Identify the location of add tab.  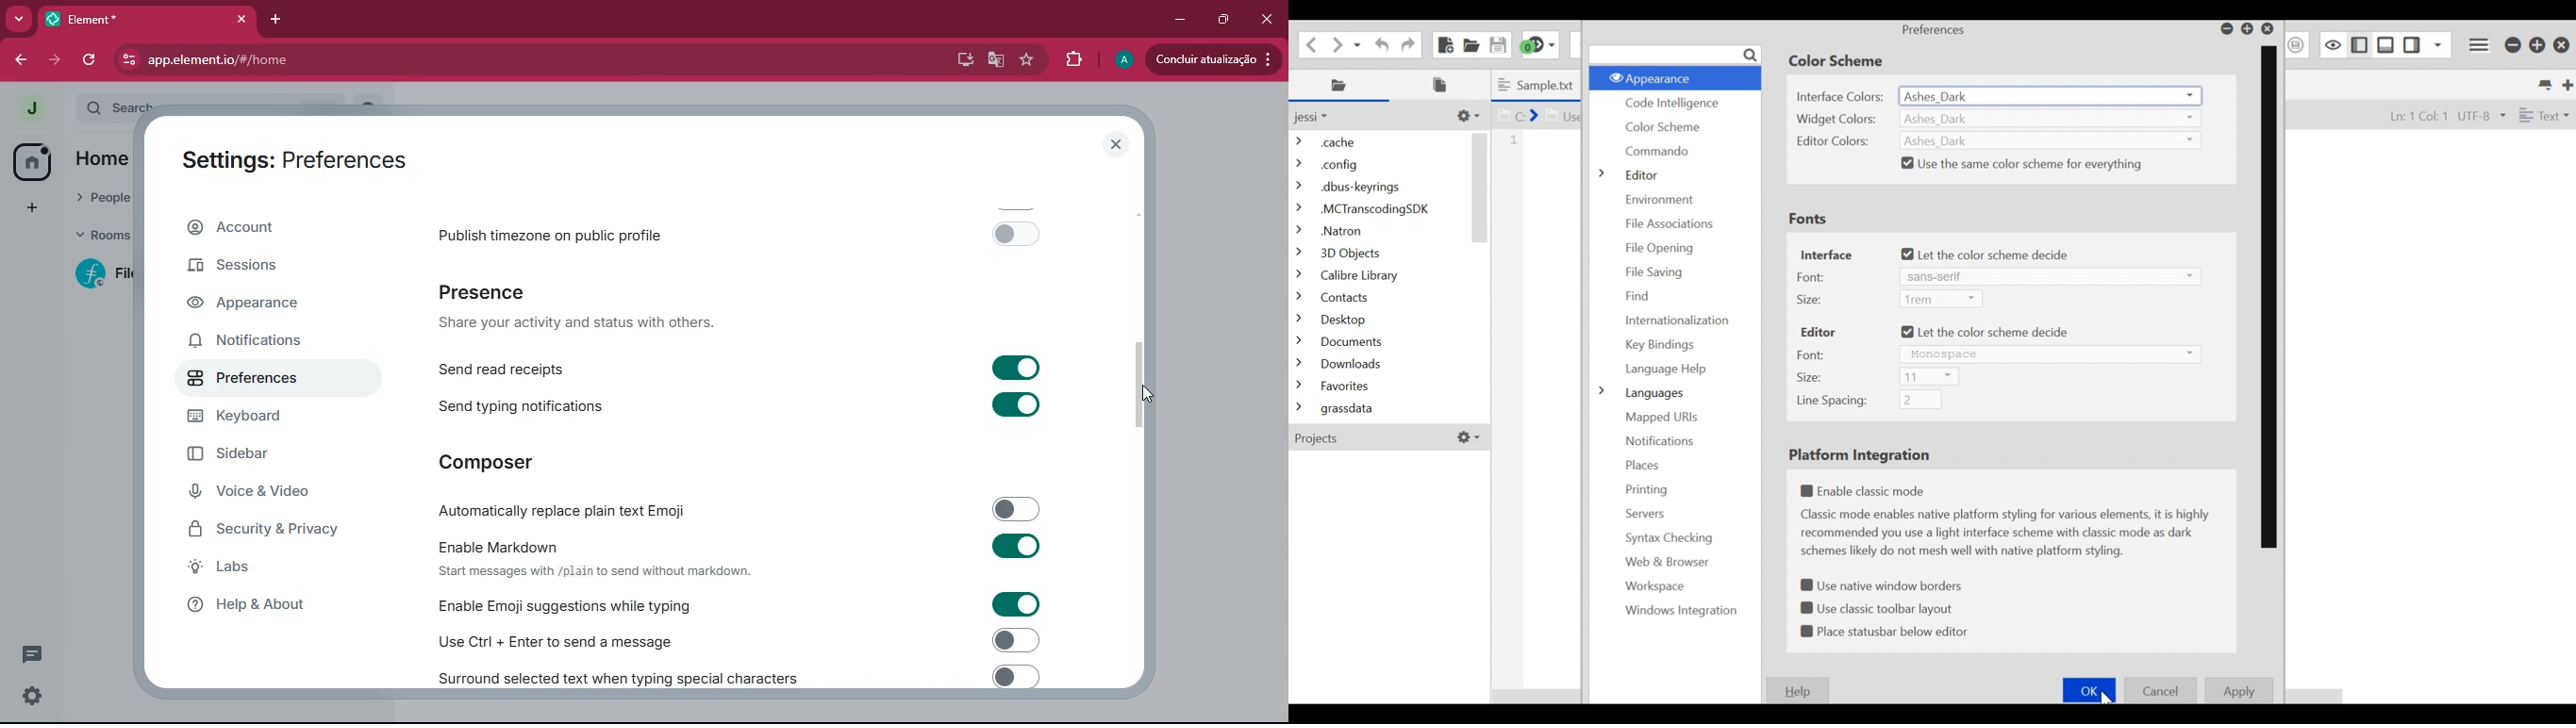
(280, 20).